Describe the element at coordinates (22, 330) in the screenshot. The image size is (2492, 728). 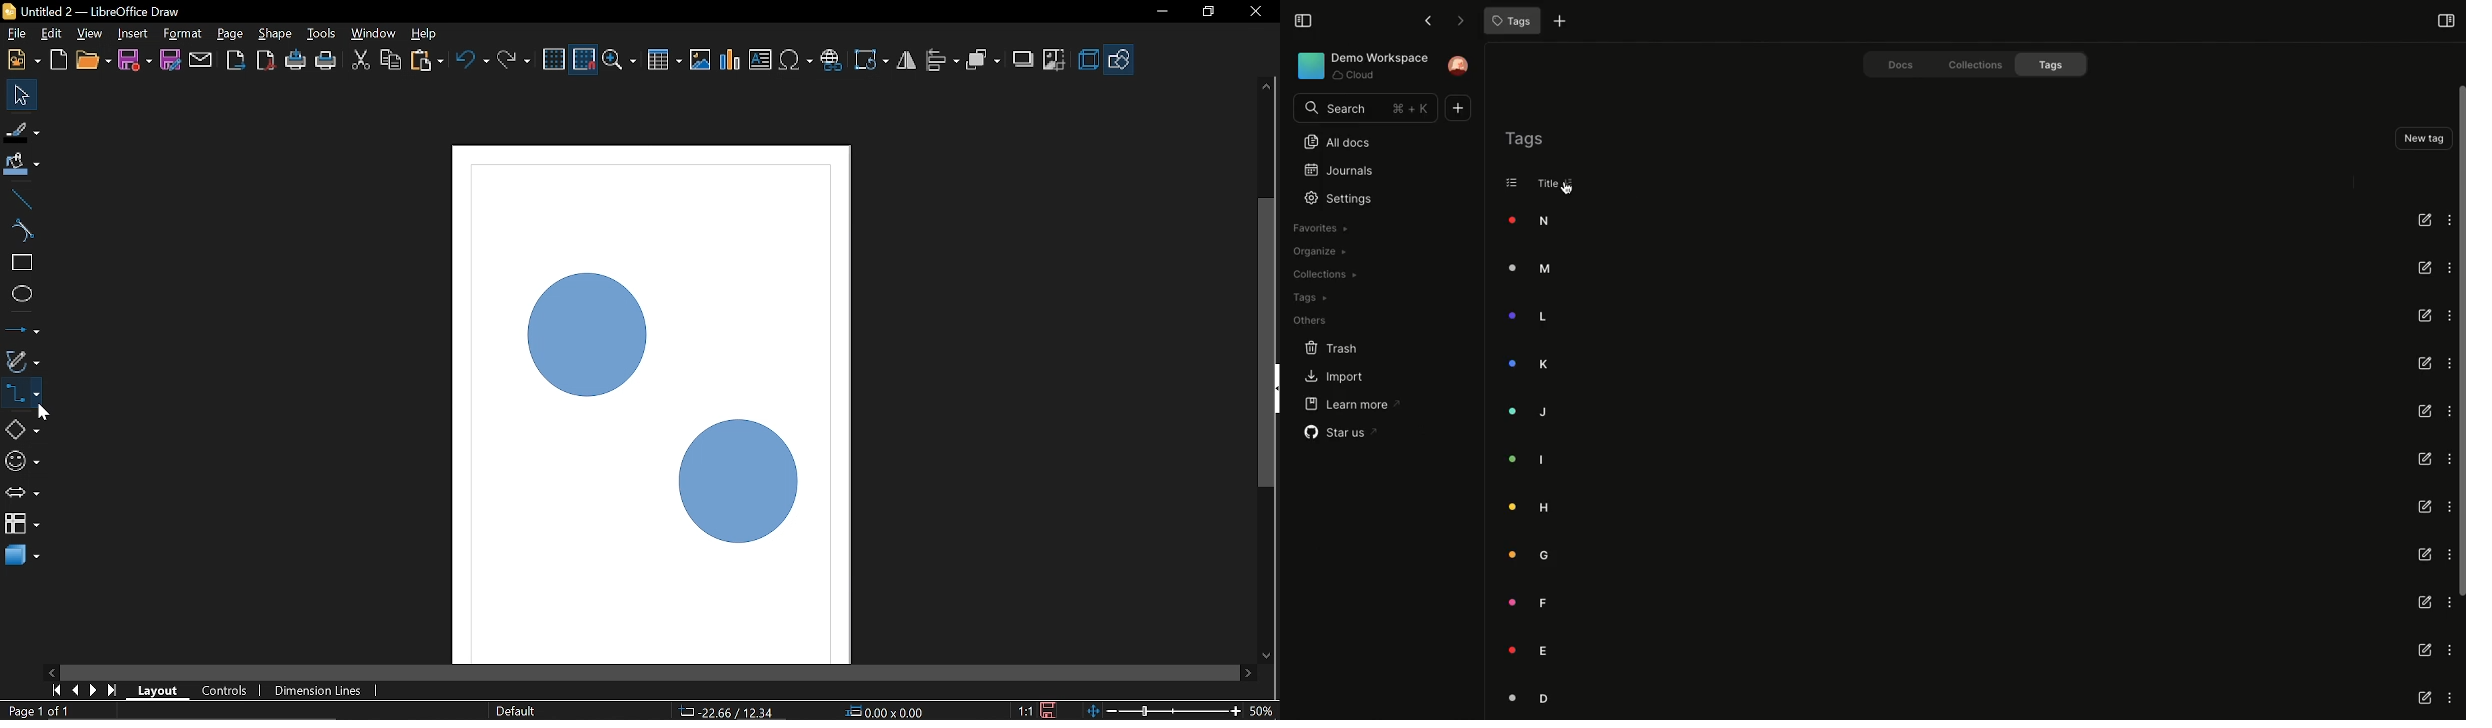
I see `Lines and arrows` at that location.